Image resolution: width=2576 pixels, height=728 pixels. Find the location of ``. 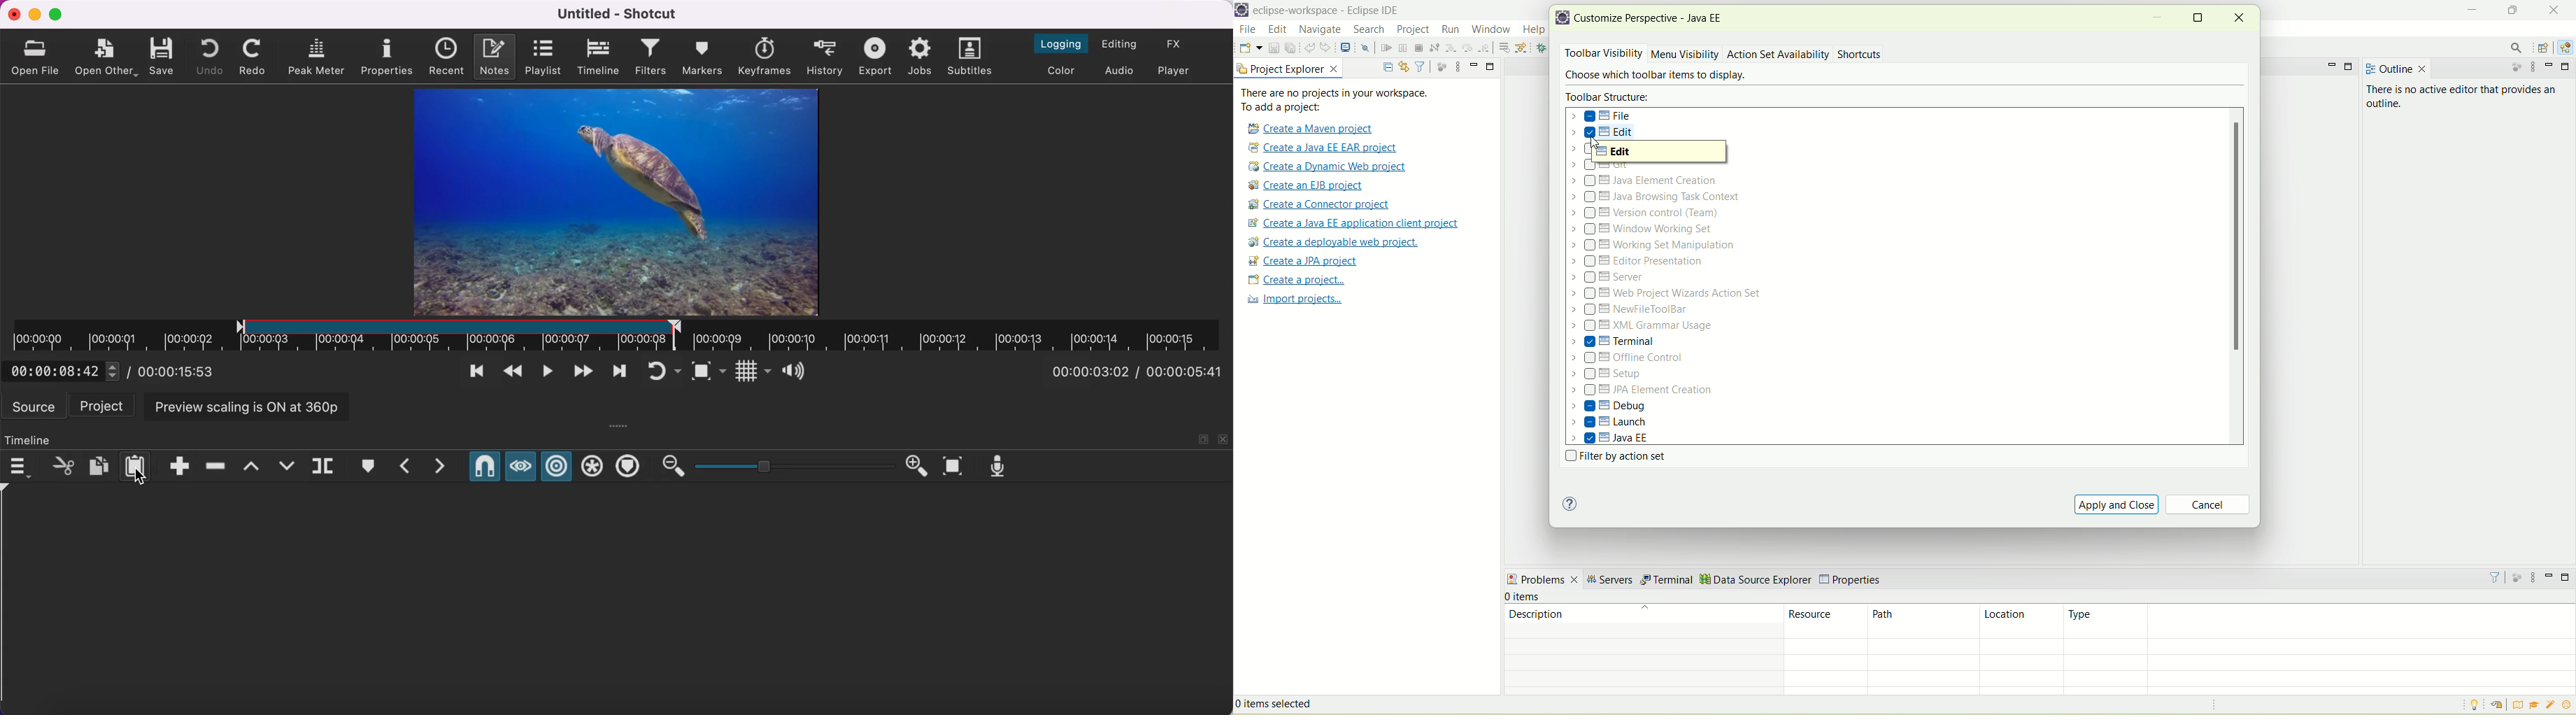

 is located at coordinates (659, 371).